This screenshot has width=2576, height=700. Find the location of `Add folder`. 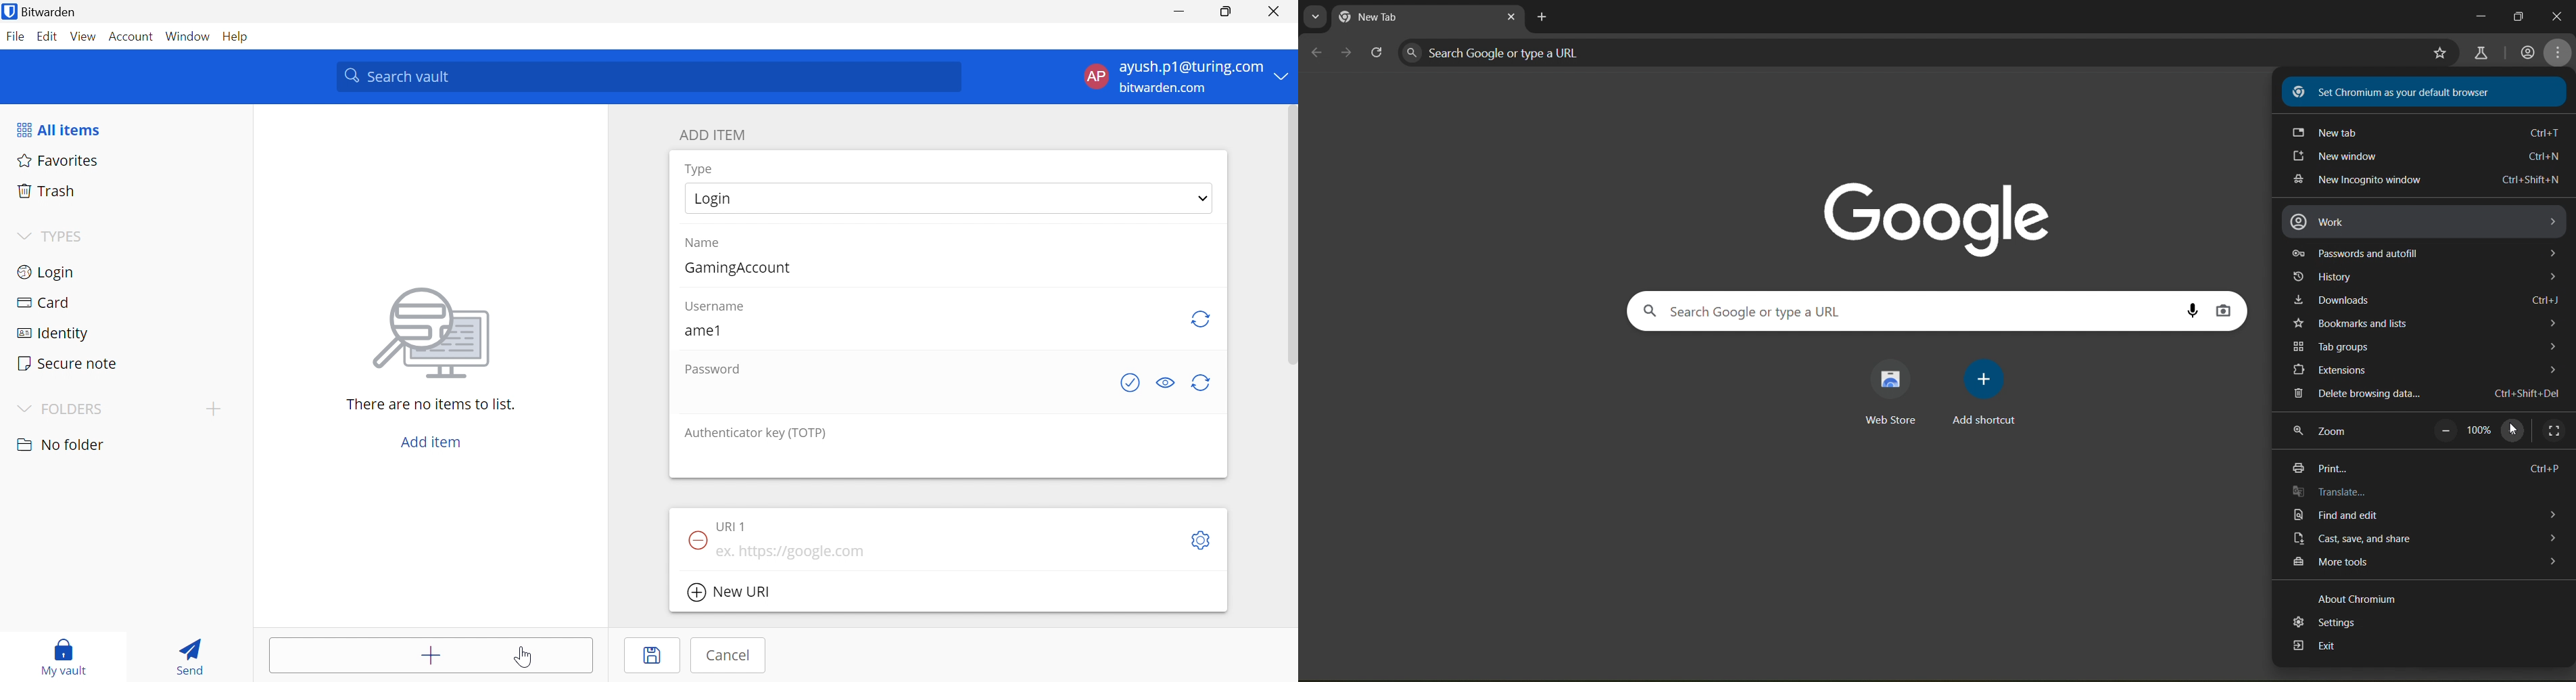

Add folder is located at coordinates (217, 408).